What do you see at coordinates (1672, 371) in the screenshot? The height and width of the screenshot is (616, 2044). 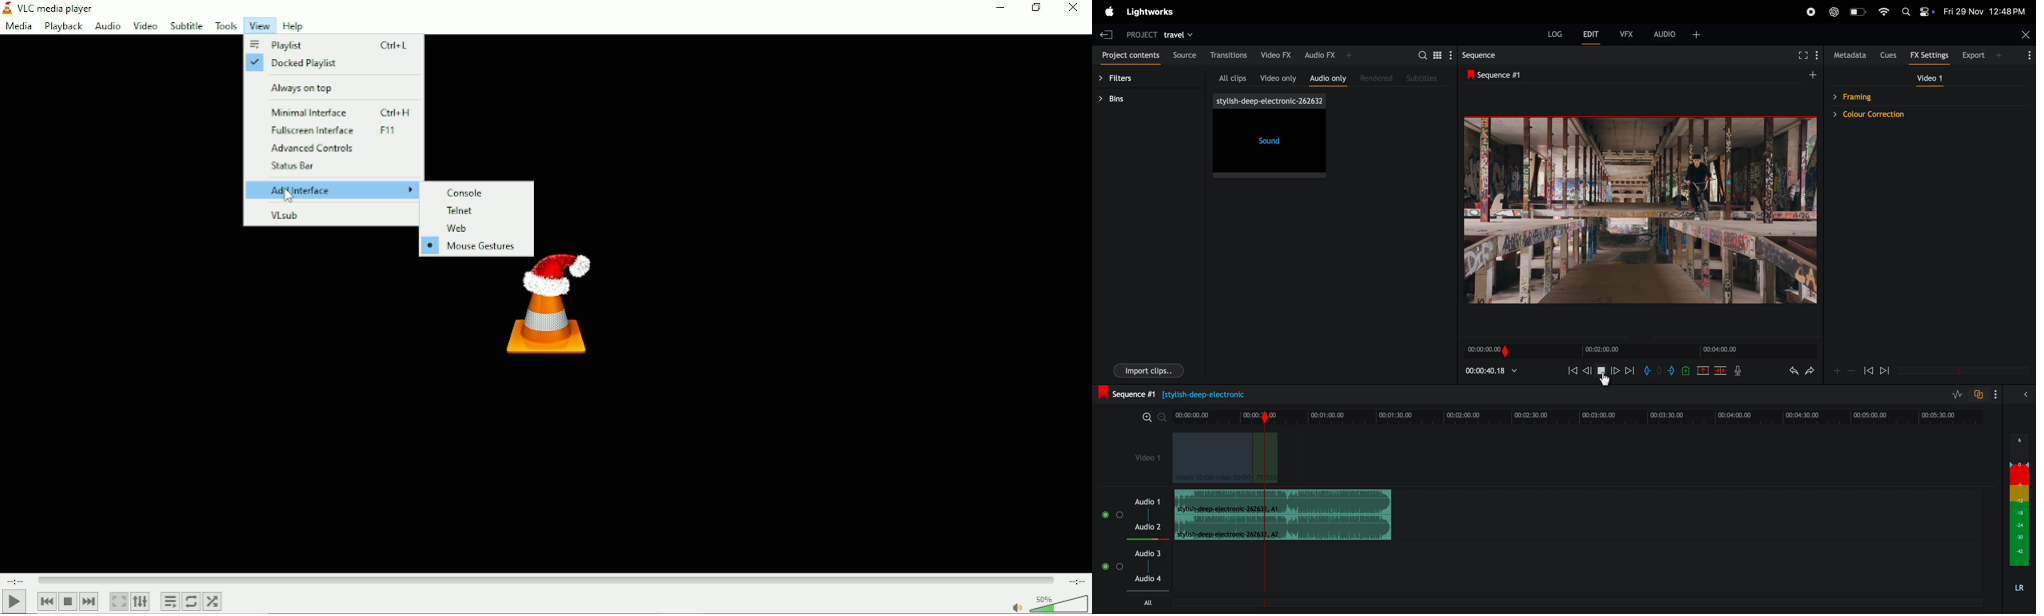 I see `add out mark` at bounding box center [1672, 371].